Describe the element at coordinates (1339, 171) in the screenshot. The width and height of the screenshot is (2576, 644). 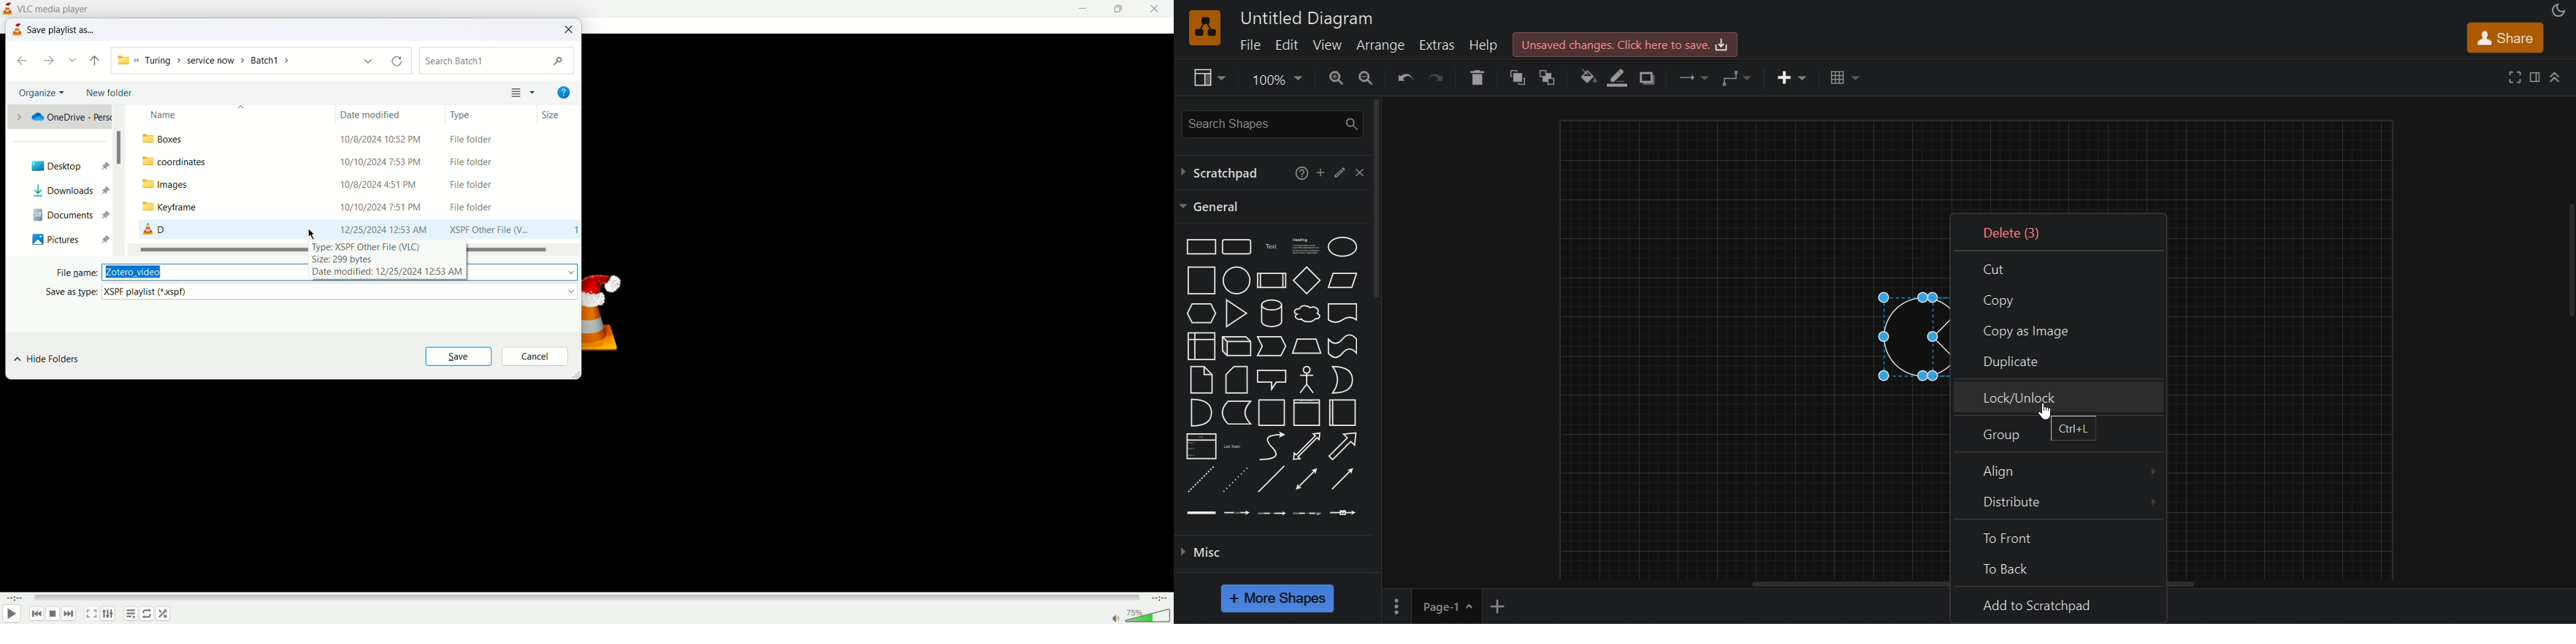
I see `edit` at that location.